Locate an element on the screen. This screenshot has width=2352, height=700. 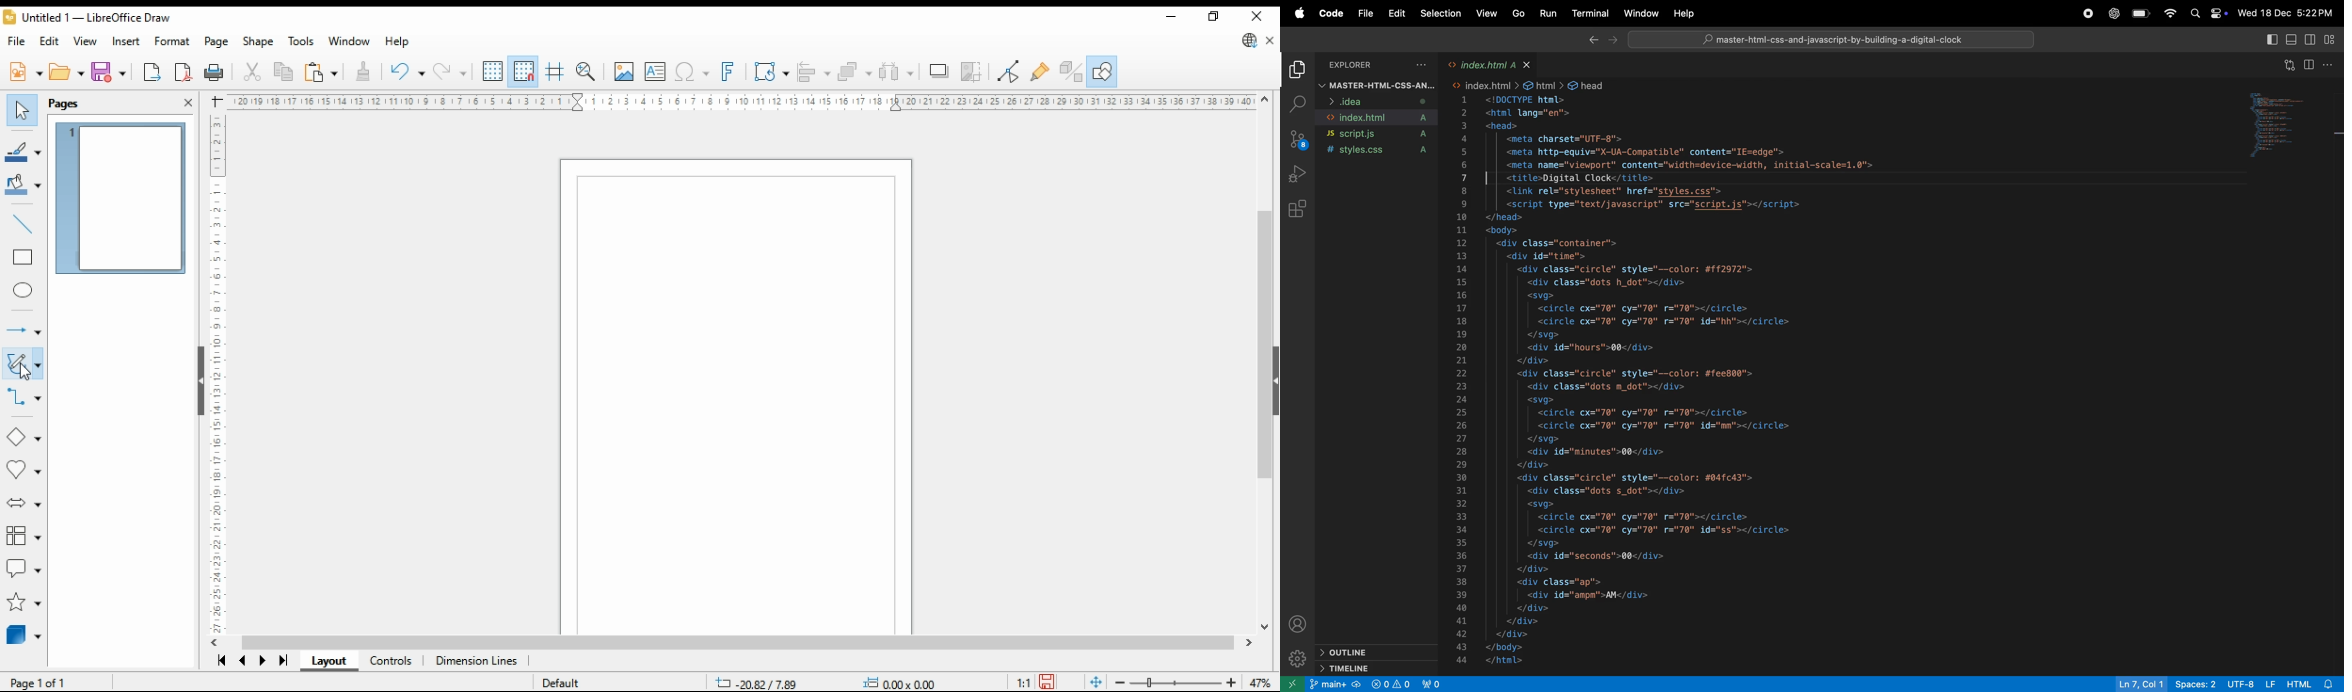
open textbox is located at coordinates (656, 72).